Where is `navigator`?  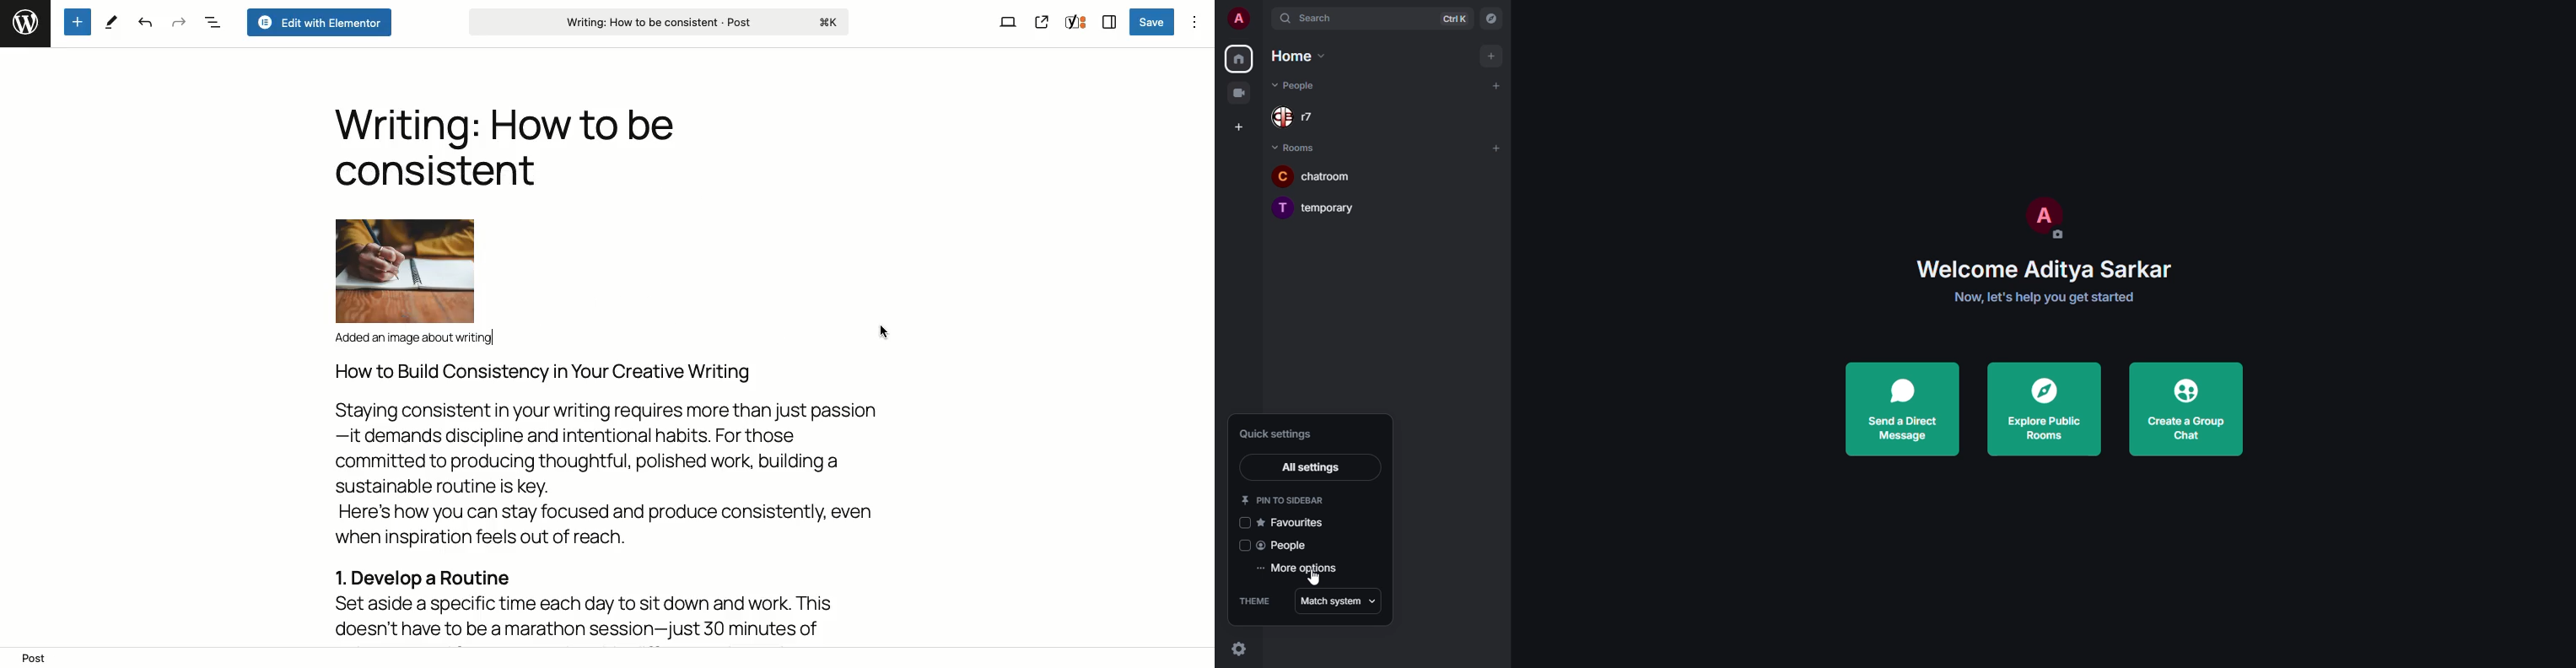 navigator is located at coordinates (1493, 17).